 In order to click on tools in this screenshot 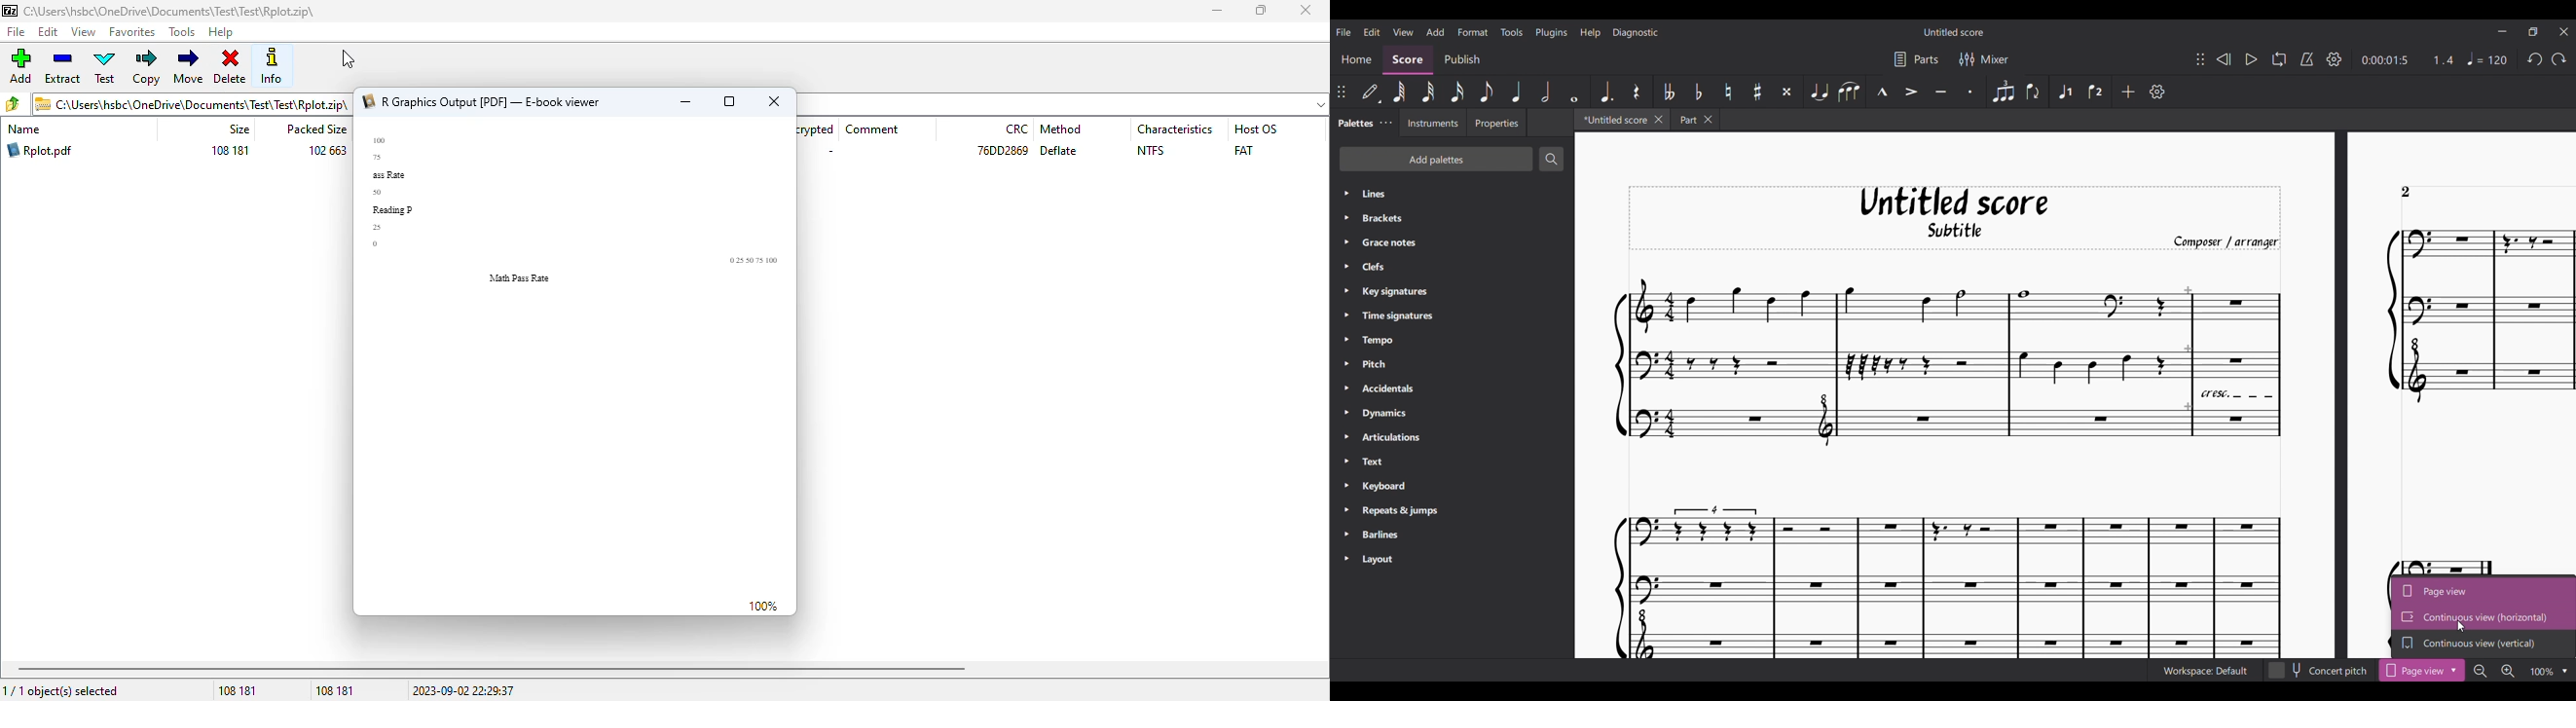, I will do `click(181, 32)`.